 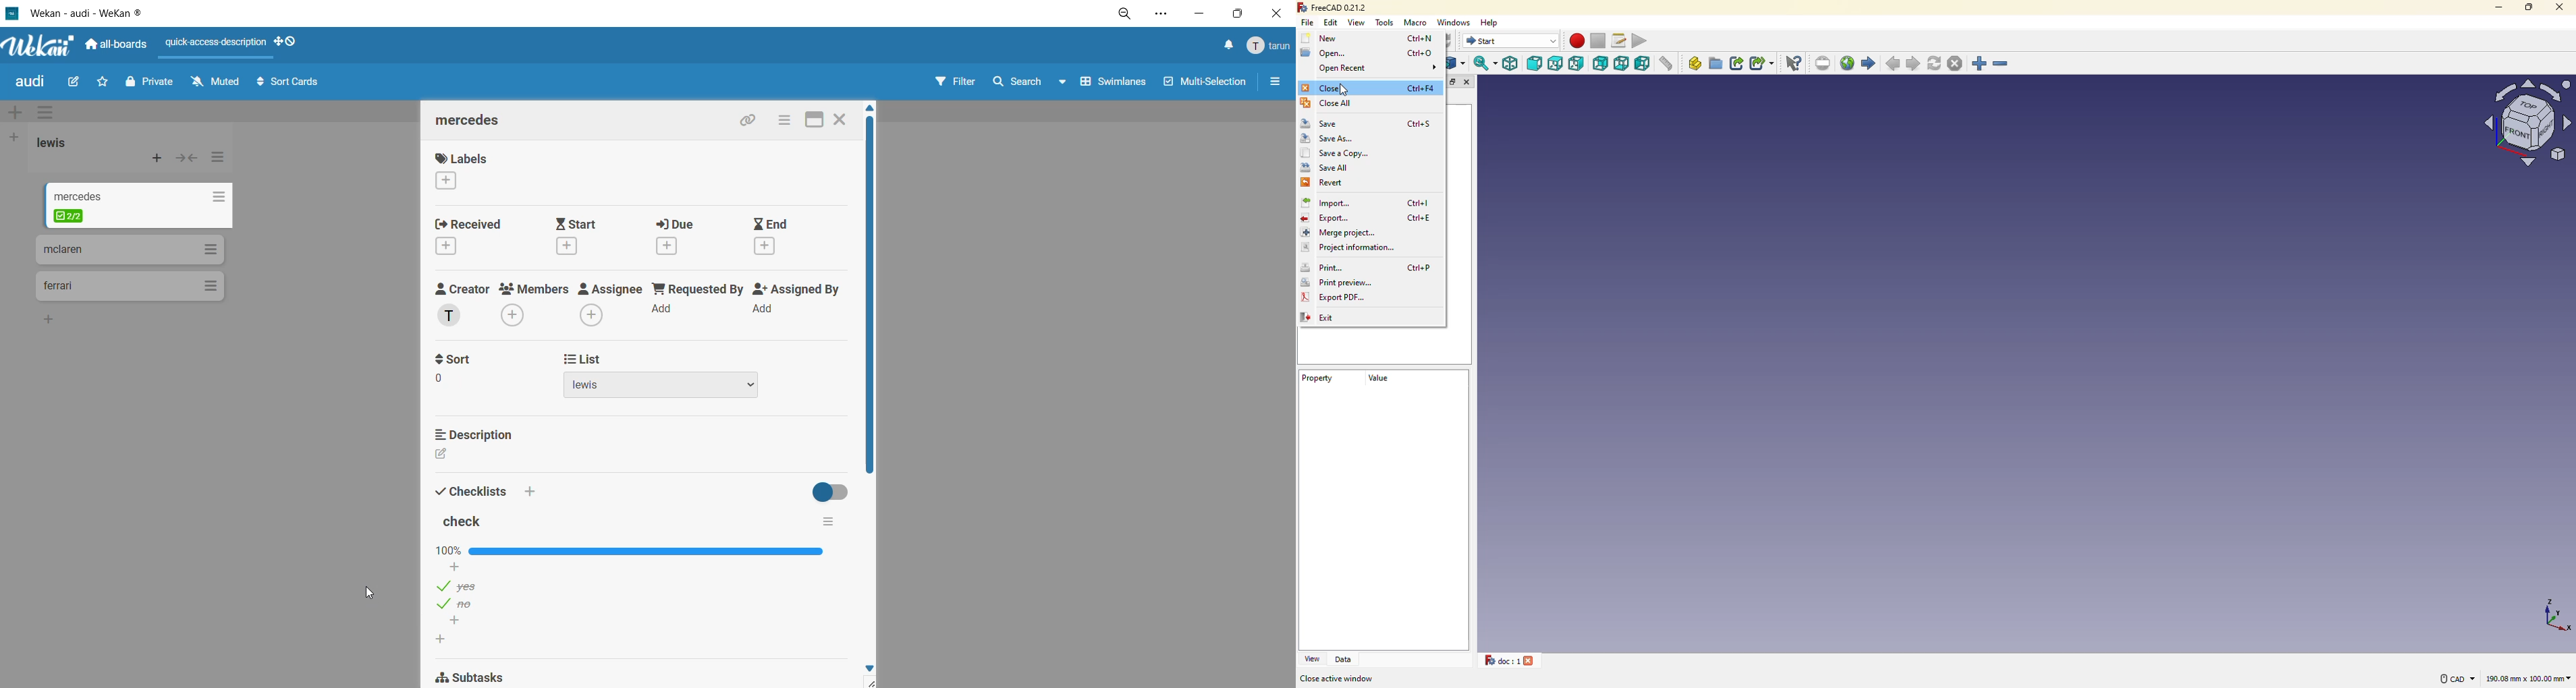 I want to click on open website, so click(x=1848, y=62).